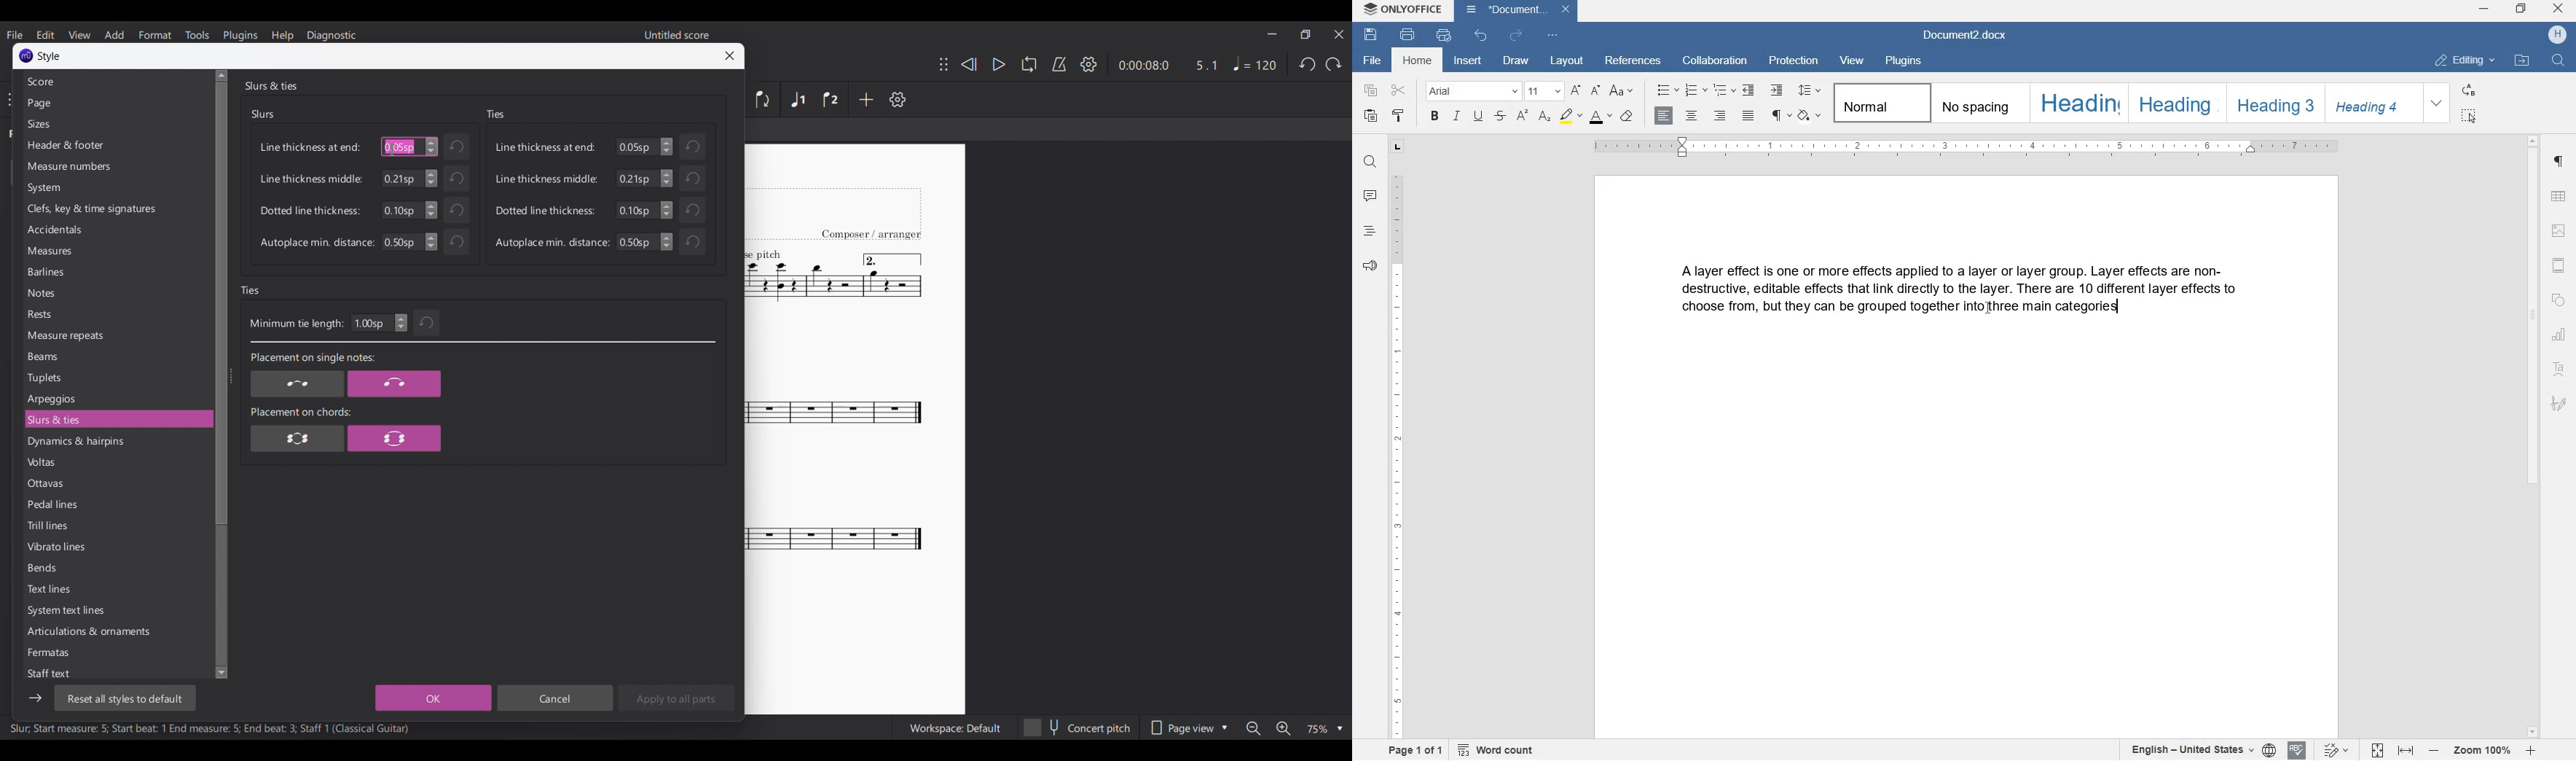  I want to click on redo, so click(1515, 36).